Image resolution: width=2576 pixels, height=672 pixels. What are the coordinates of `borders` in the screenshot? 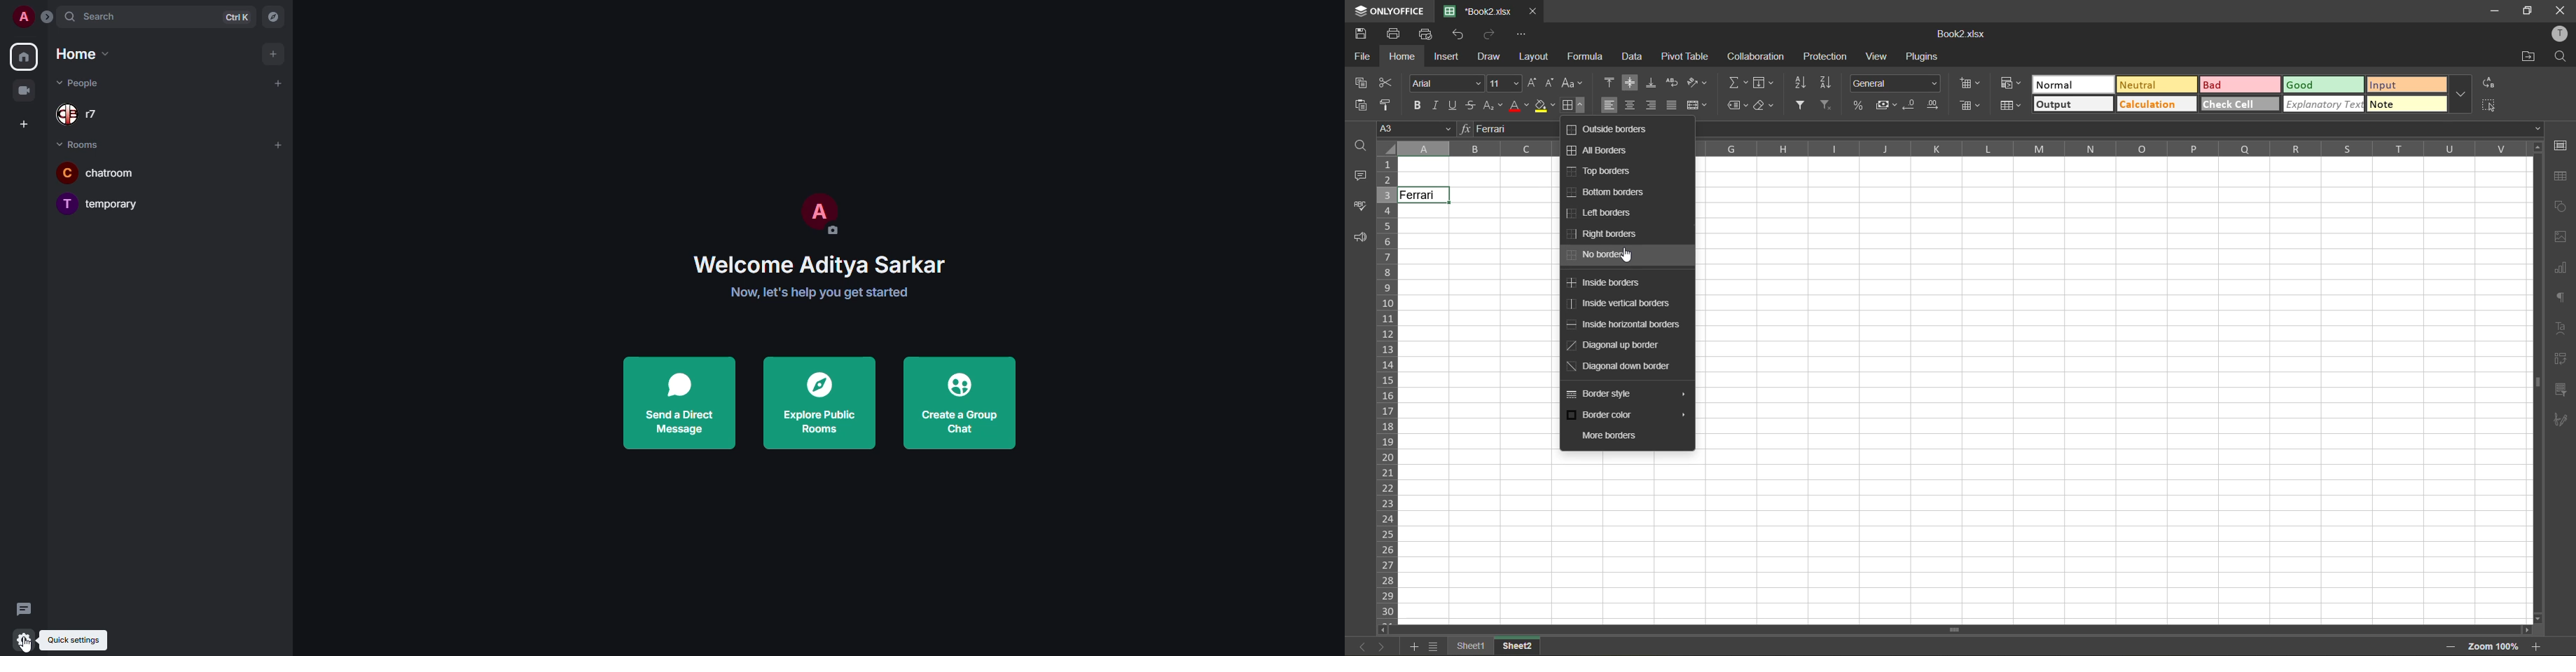 It's located at (1572, 107).